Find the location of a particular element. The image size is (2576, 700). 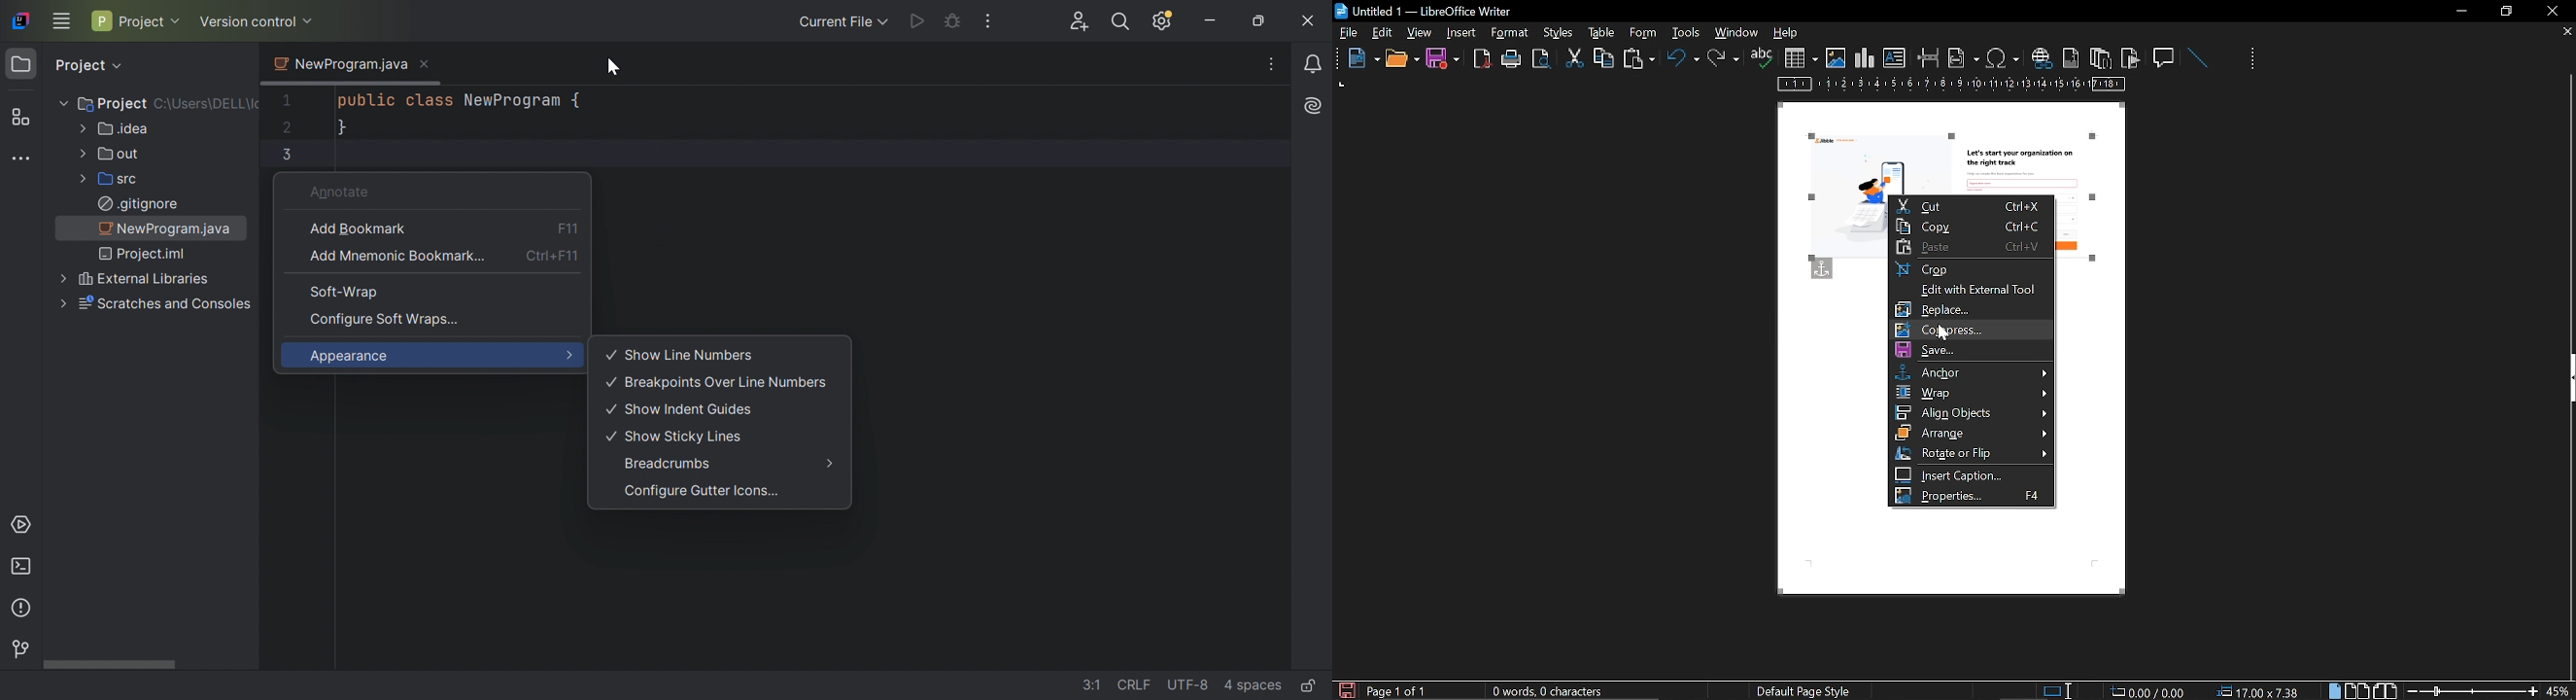

align objects is located at coordinates (1972, 412).